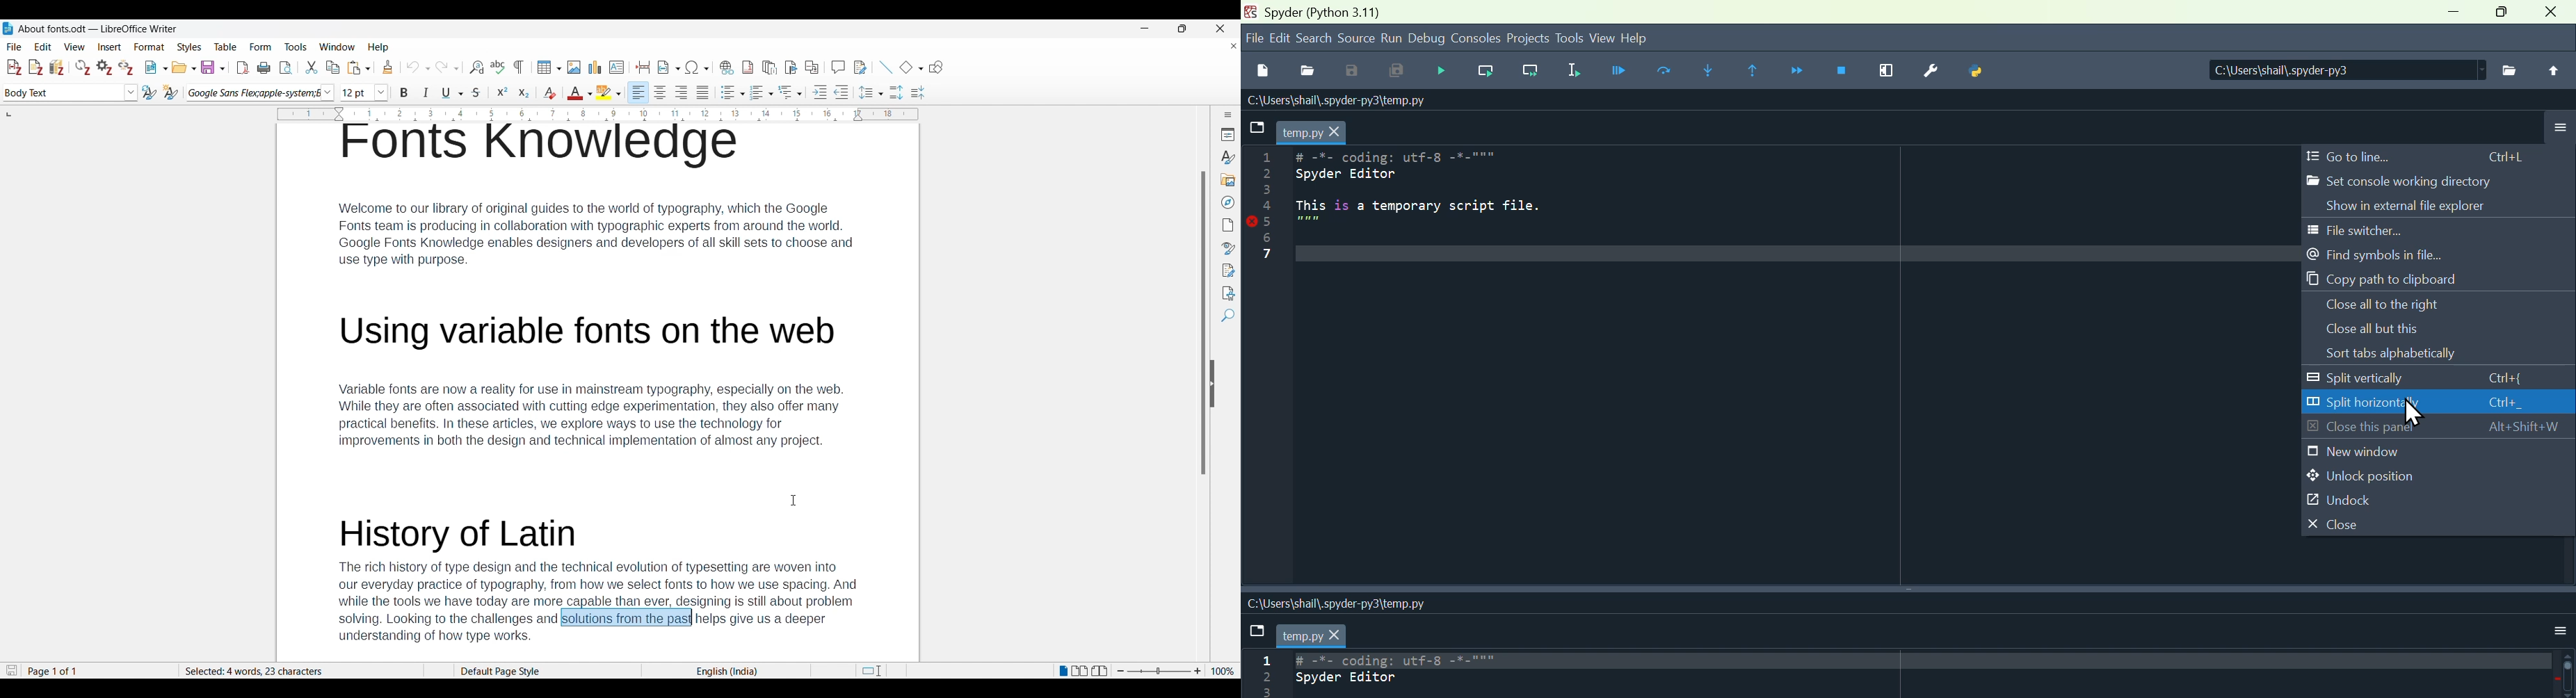 This screenshot has height=700, width=2576. Describe the element at coordinates (2510, 70) in the screenshot. I see `File` at that location.